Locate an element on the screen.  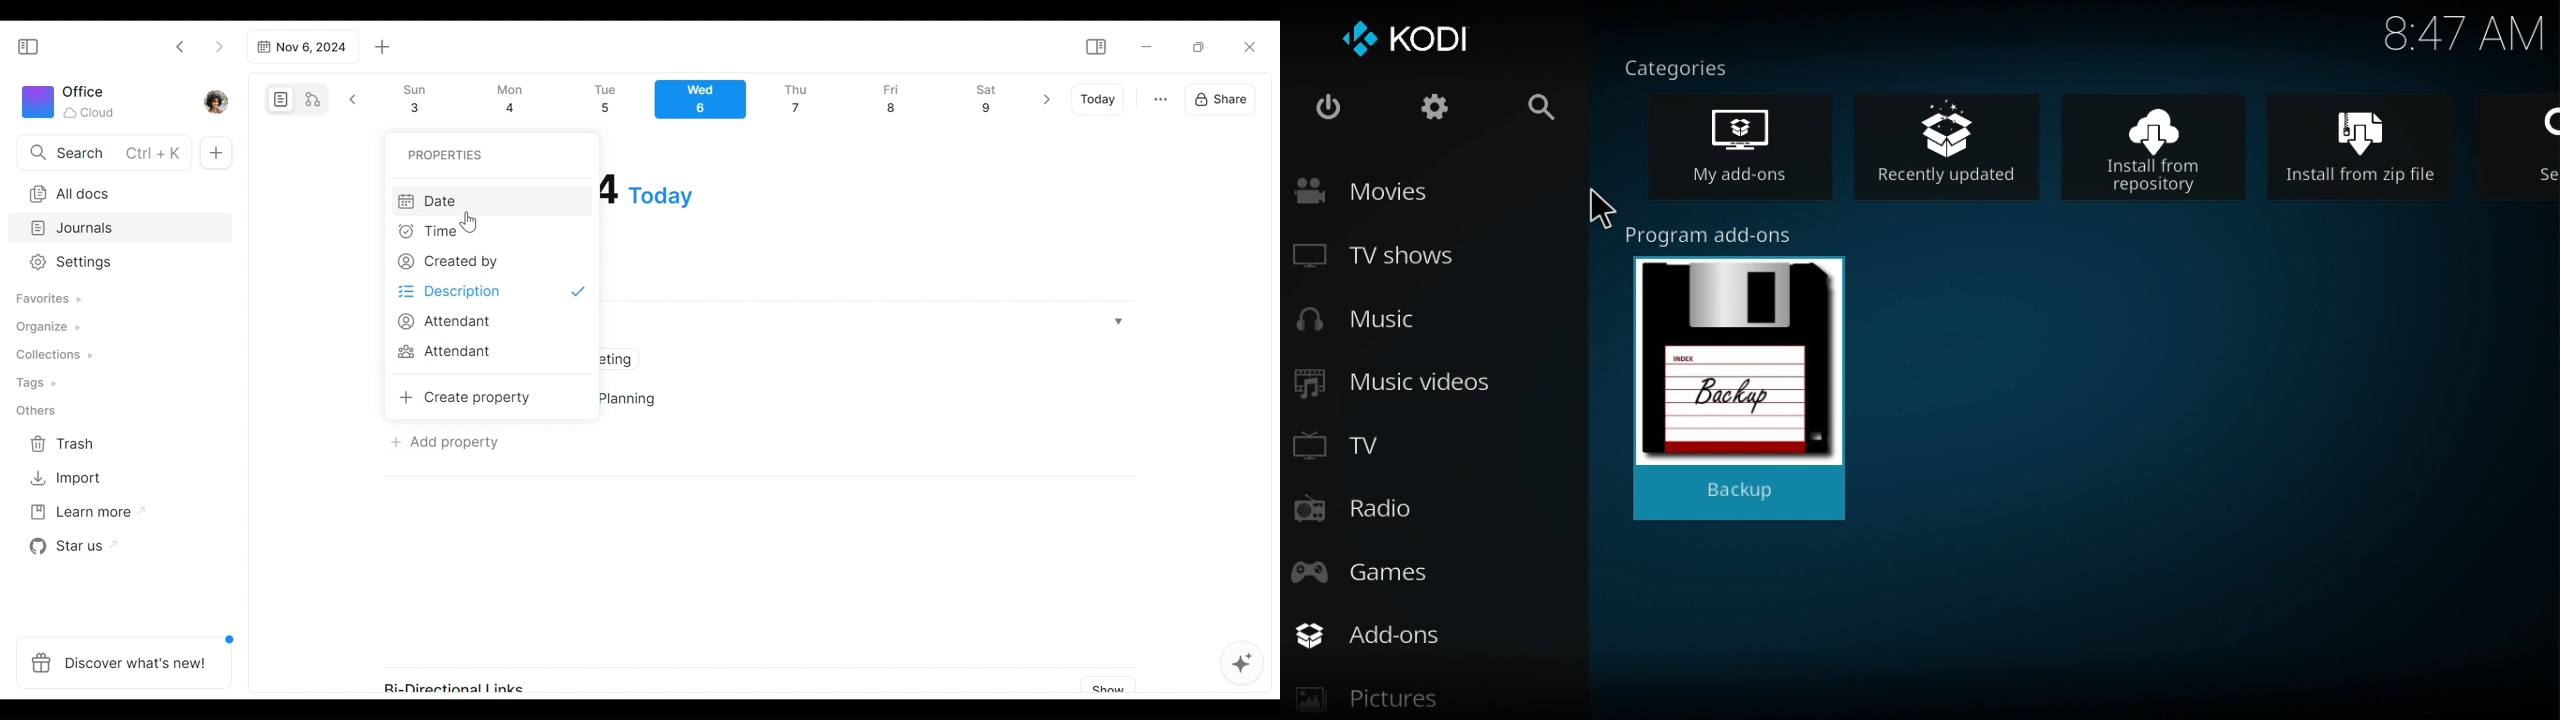
Radio  is located at coordinates (1361, 512).